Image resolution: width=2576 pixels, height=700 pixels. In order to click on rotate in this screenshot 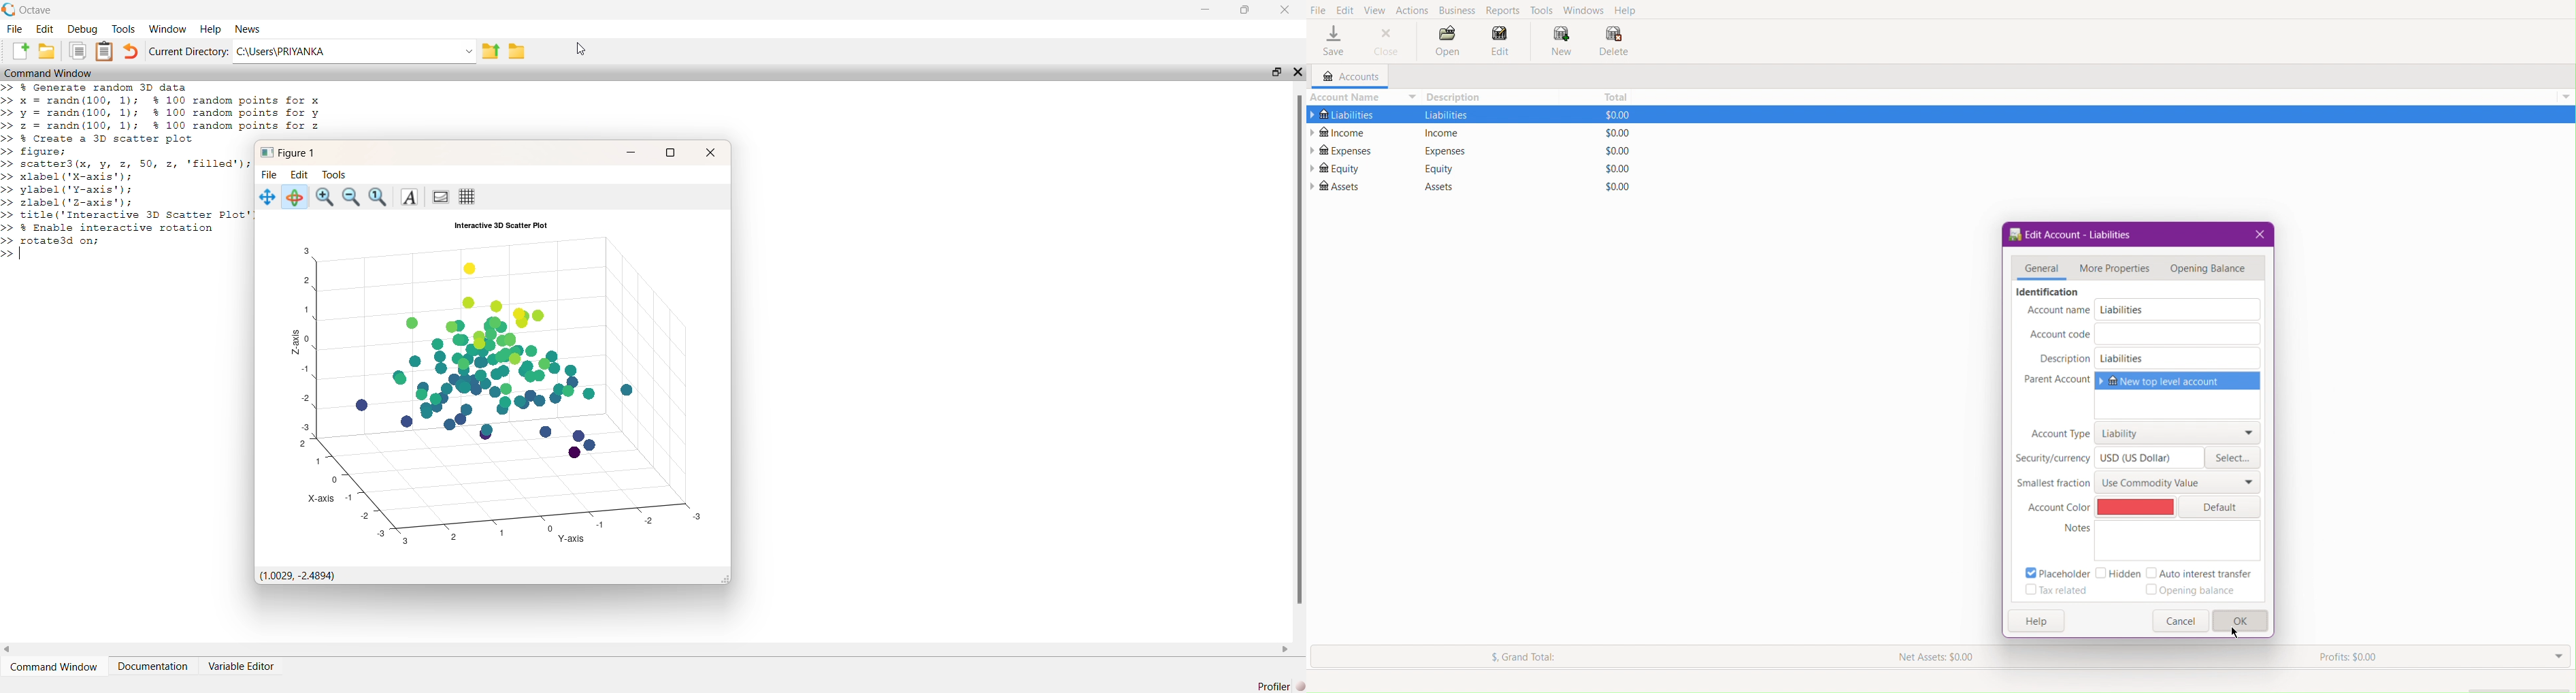, I will do `click(293, 197)`.